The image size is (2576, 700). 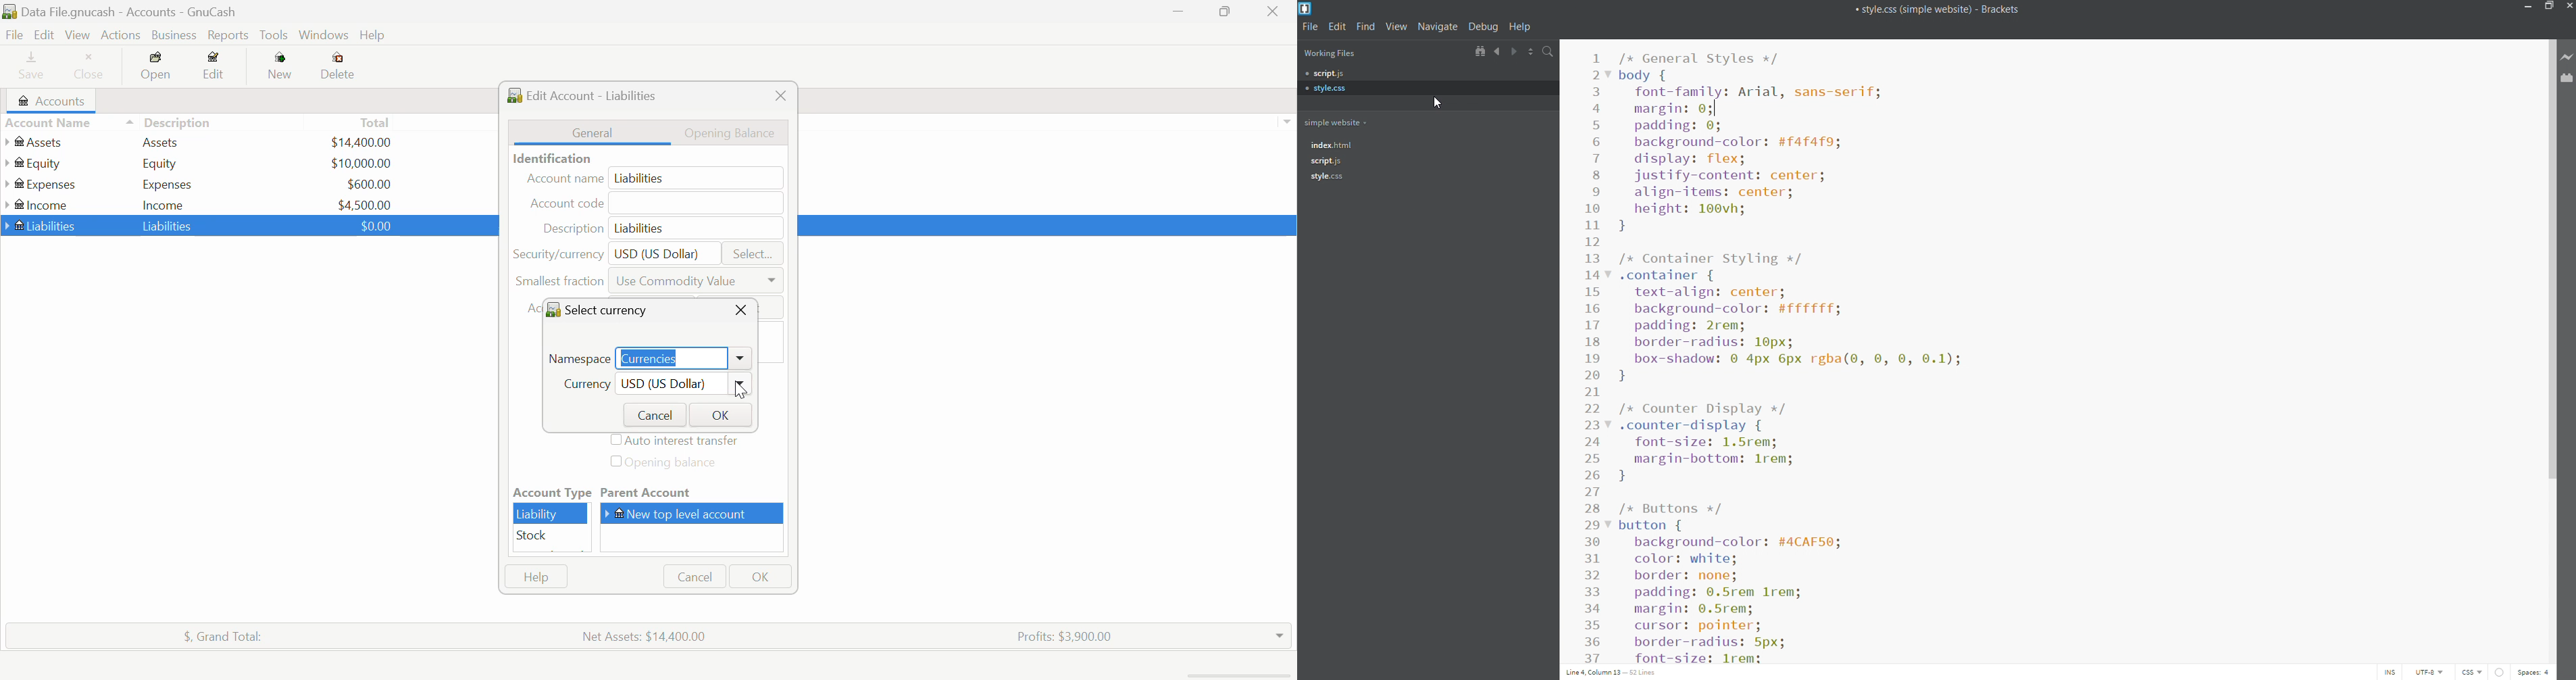 What do you see at coordinates (1550, 53) in the screenshot?
I see `search` at bounding box center [1550, 53].